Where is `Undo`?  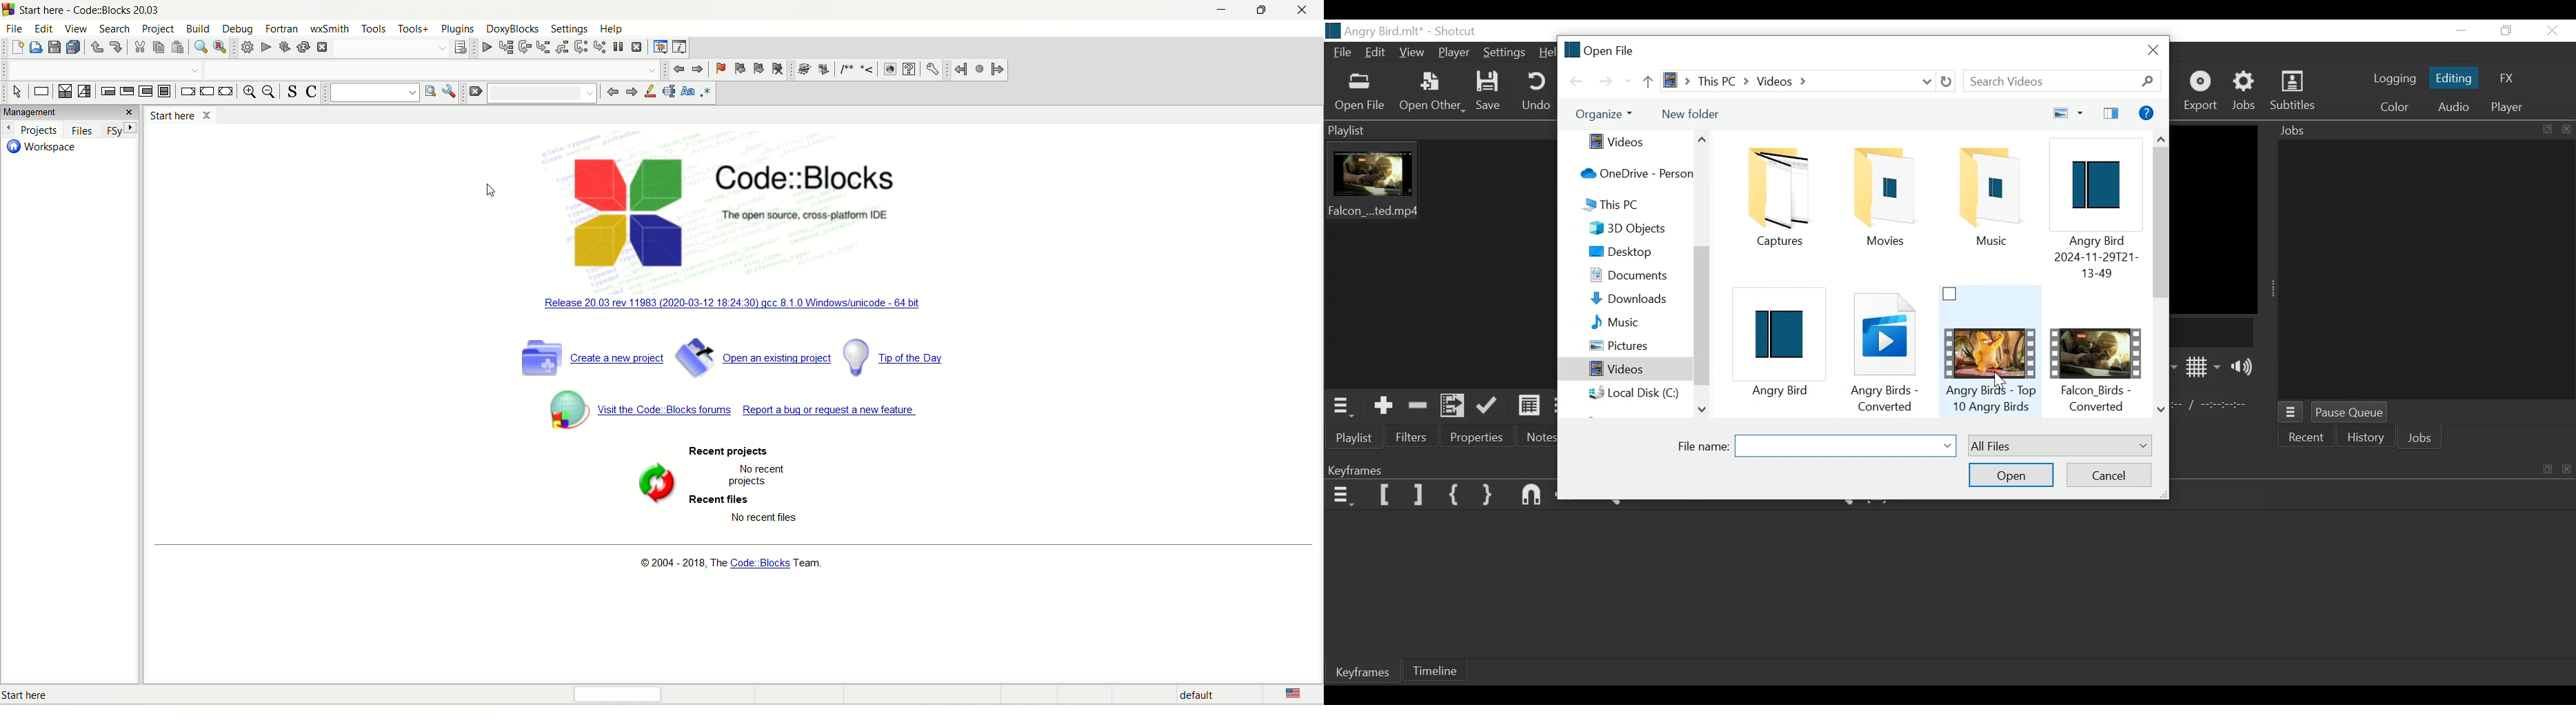 Undo is located at coordinates (1533, 89).